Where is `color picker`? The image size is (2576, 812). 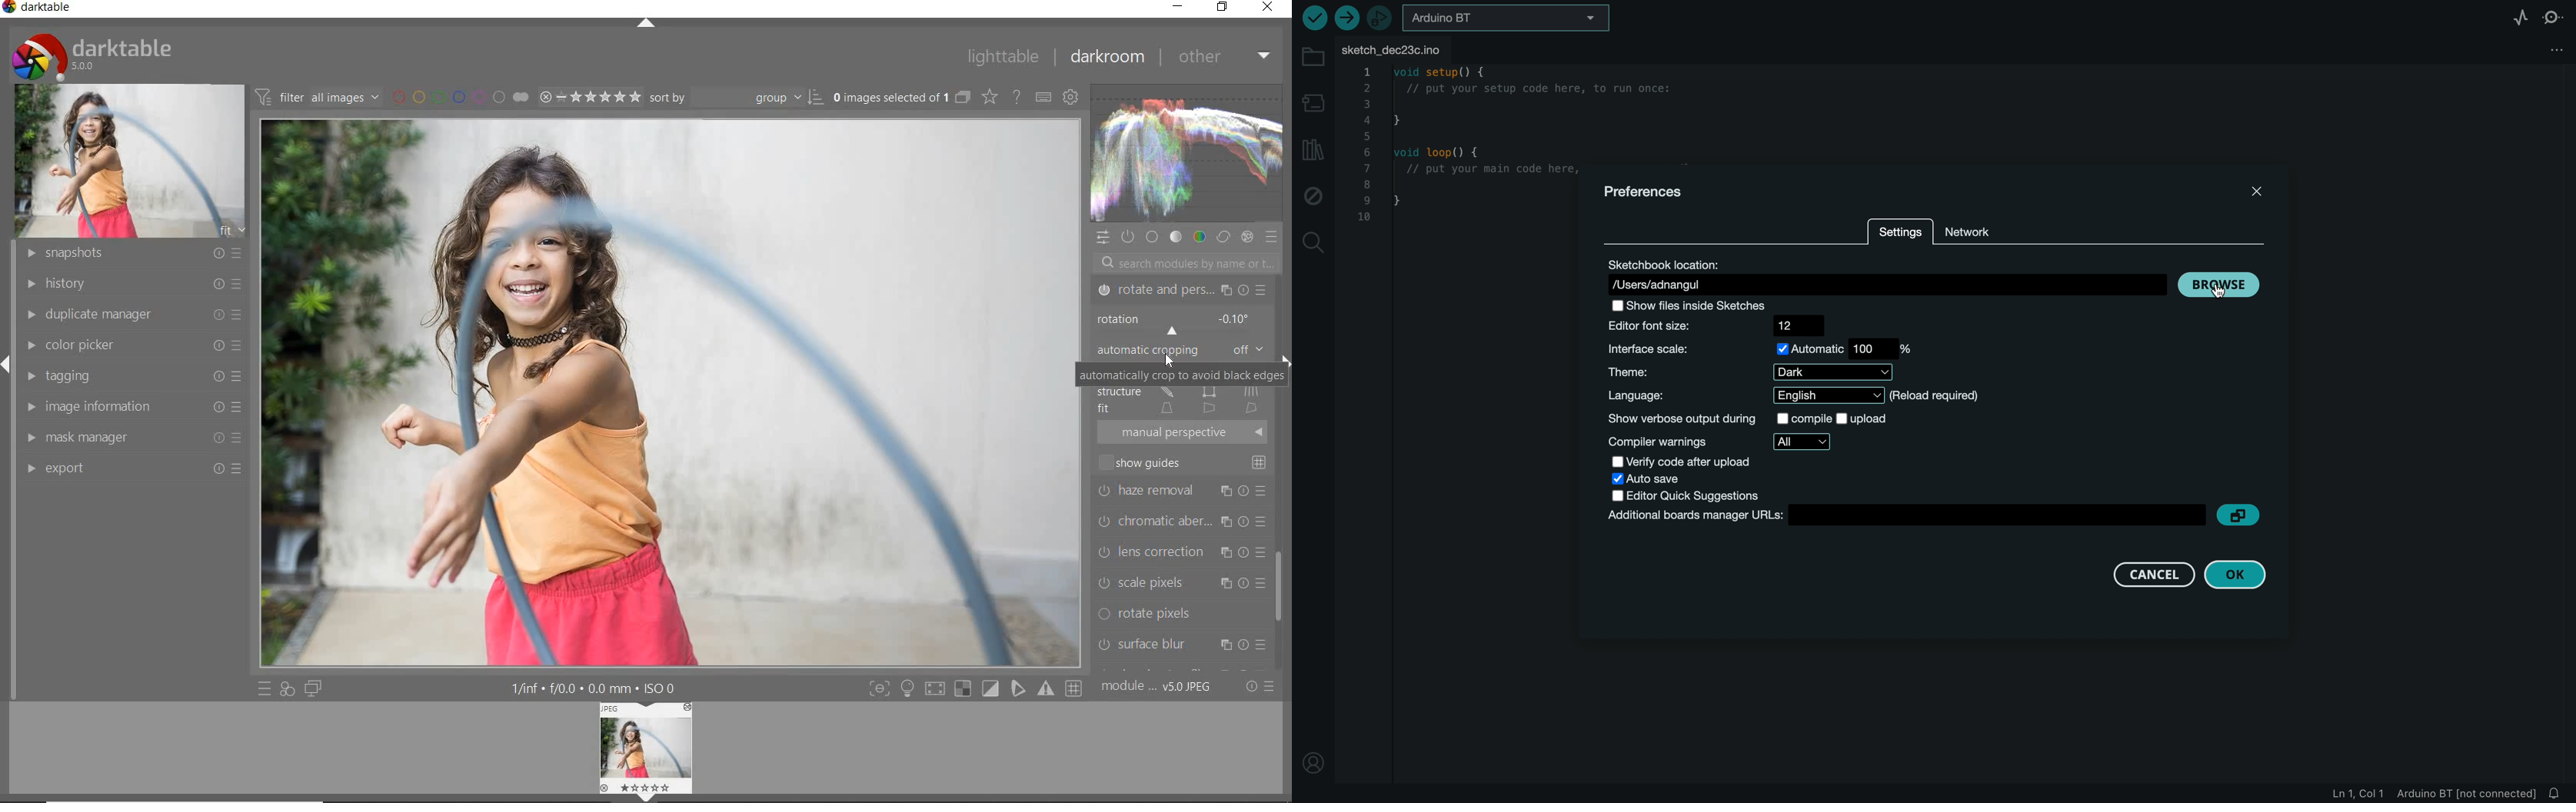 color picker is located at coordinates (131, 345).